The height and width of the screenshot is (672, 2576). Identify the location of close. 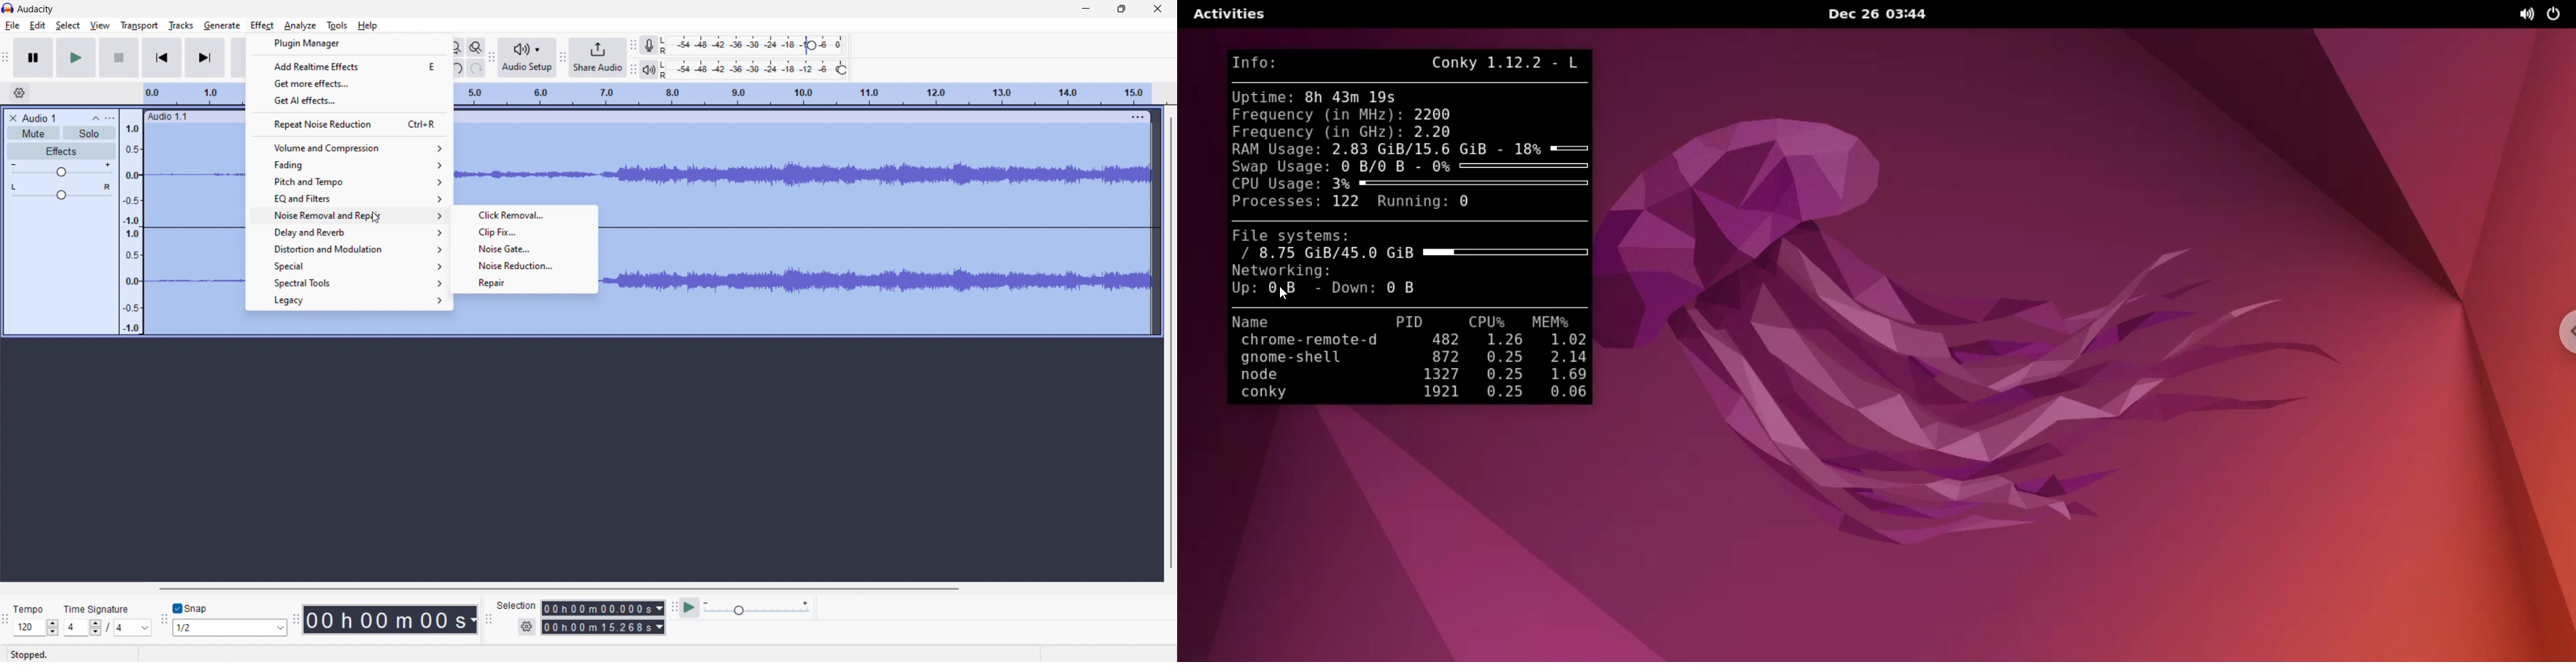
(1158, 9).